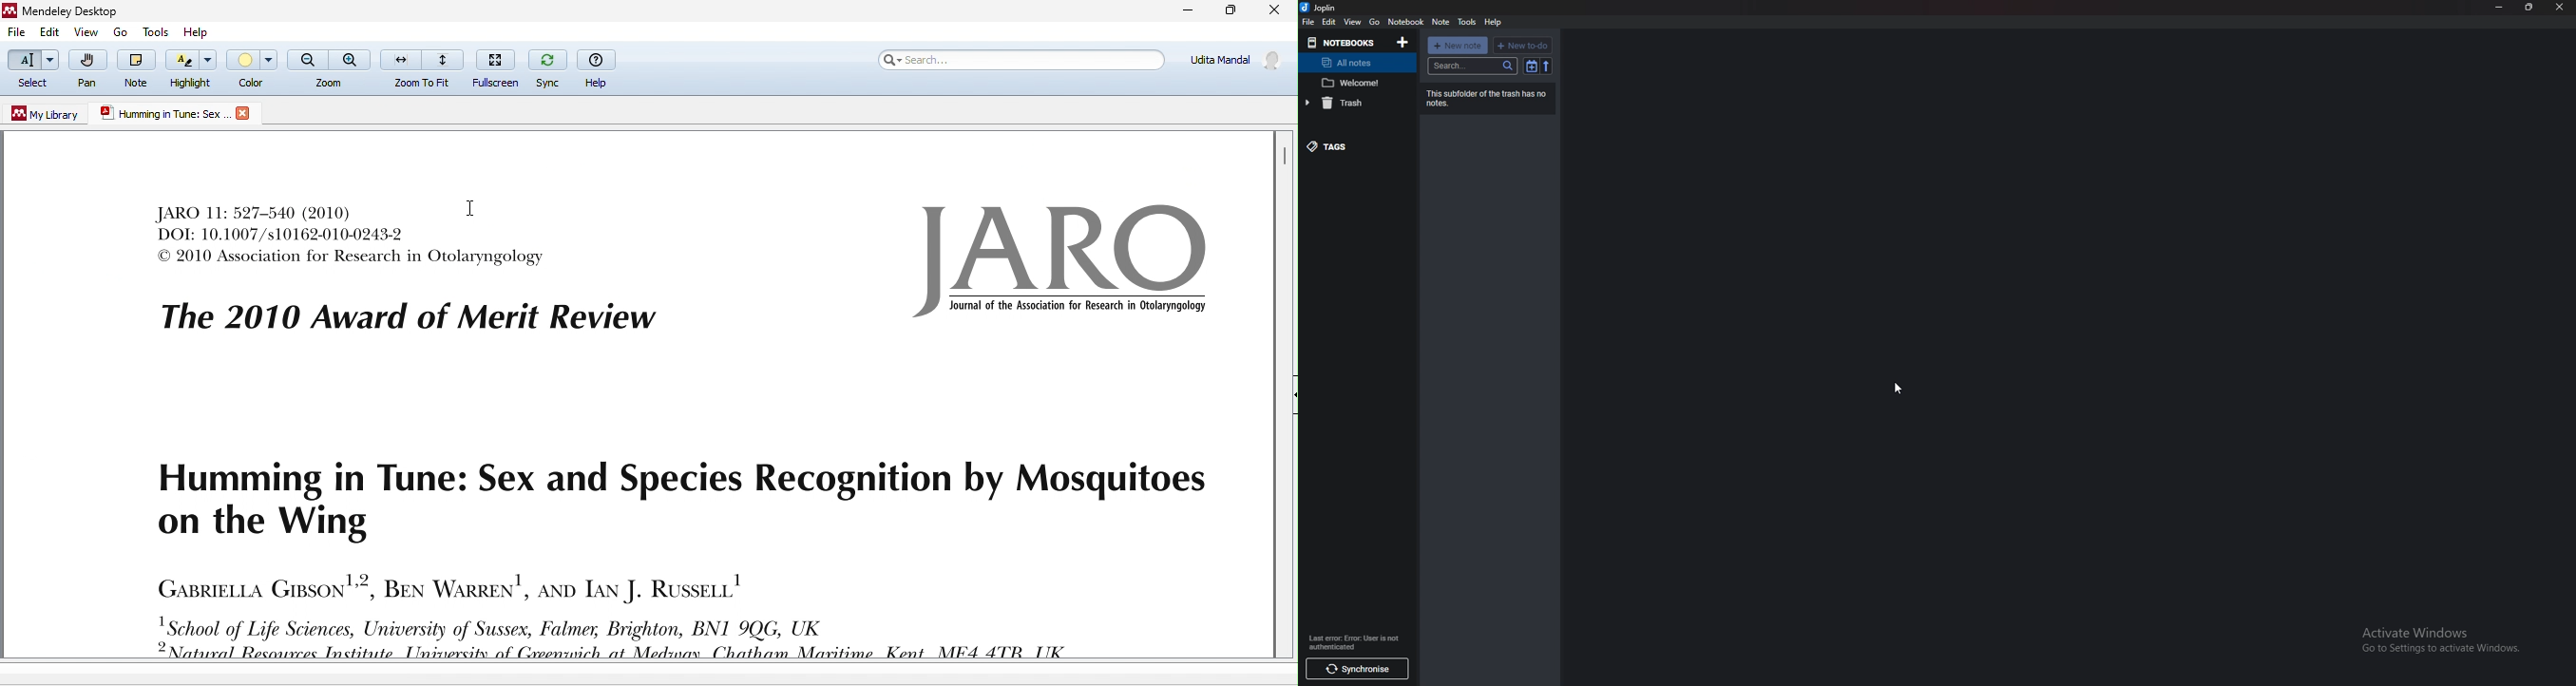 Image resolution: width=2576 pixels, height=700 pixels. Describe the element at coordinates (1273, 11) in the screenshot. I see `close` at that location.